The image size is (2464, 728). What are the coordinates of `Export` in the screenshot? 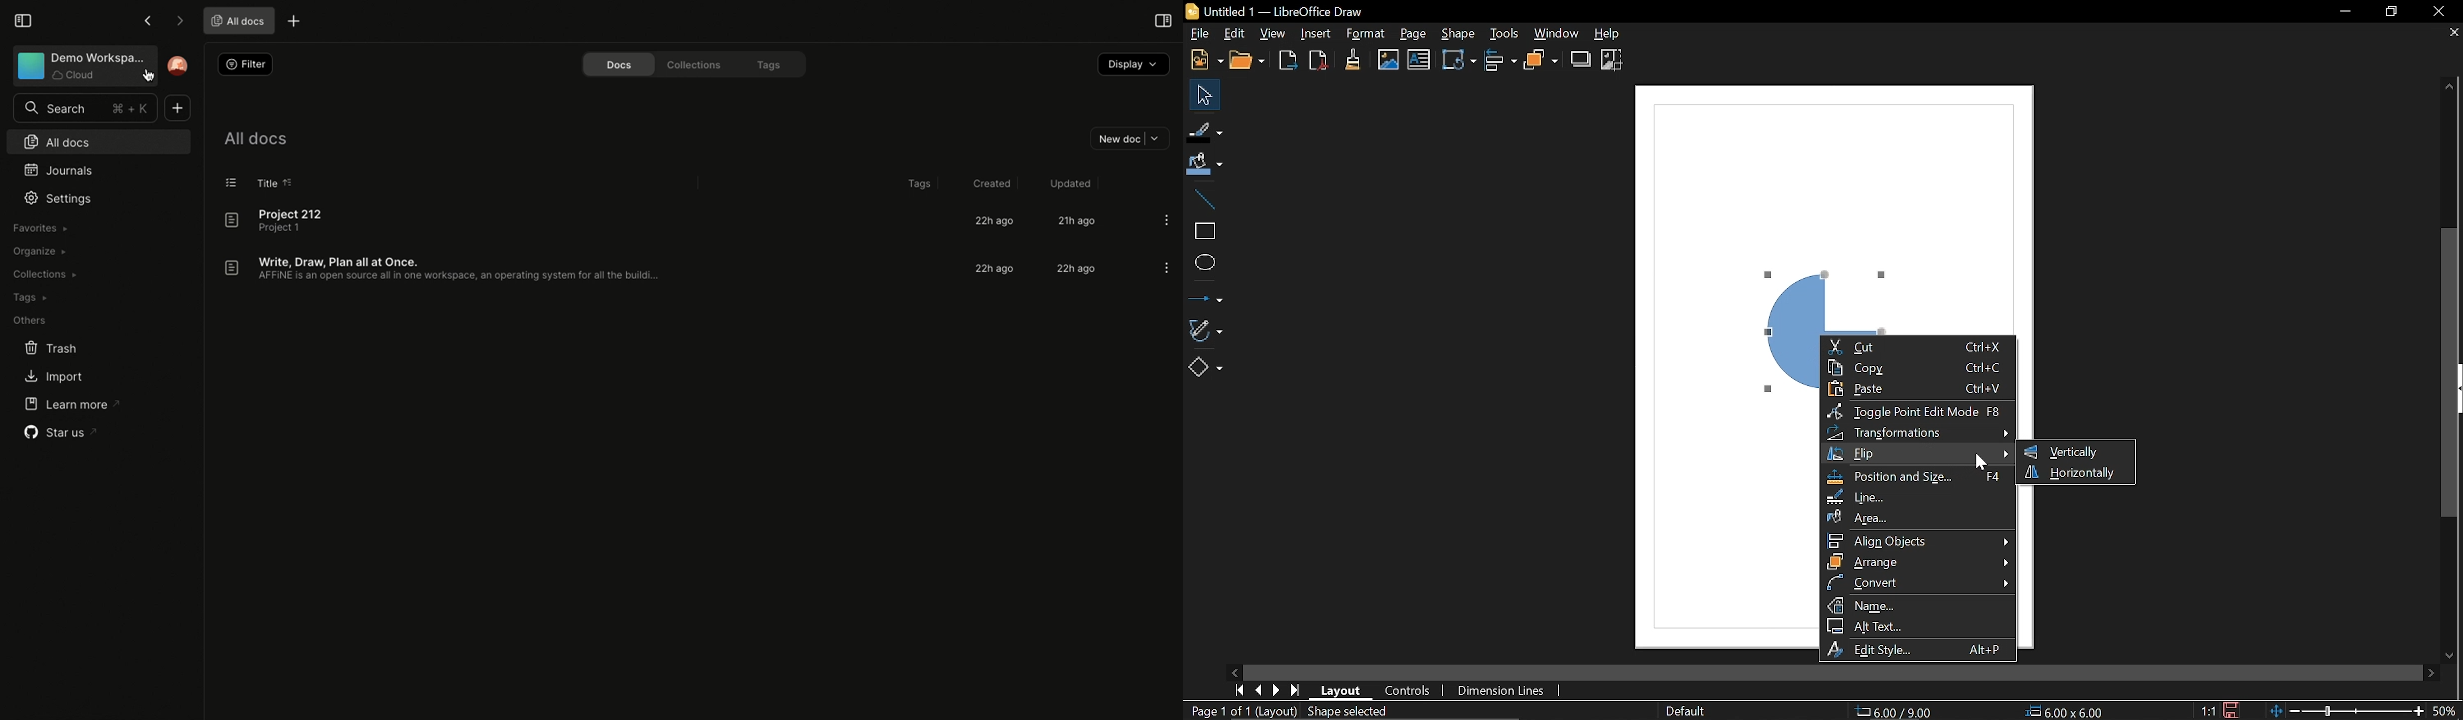 It's located at (1288, 60).